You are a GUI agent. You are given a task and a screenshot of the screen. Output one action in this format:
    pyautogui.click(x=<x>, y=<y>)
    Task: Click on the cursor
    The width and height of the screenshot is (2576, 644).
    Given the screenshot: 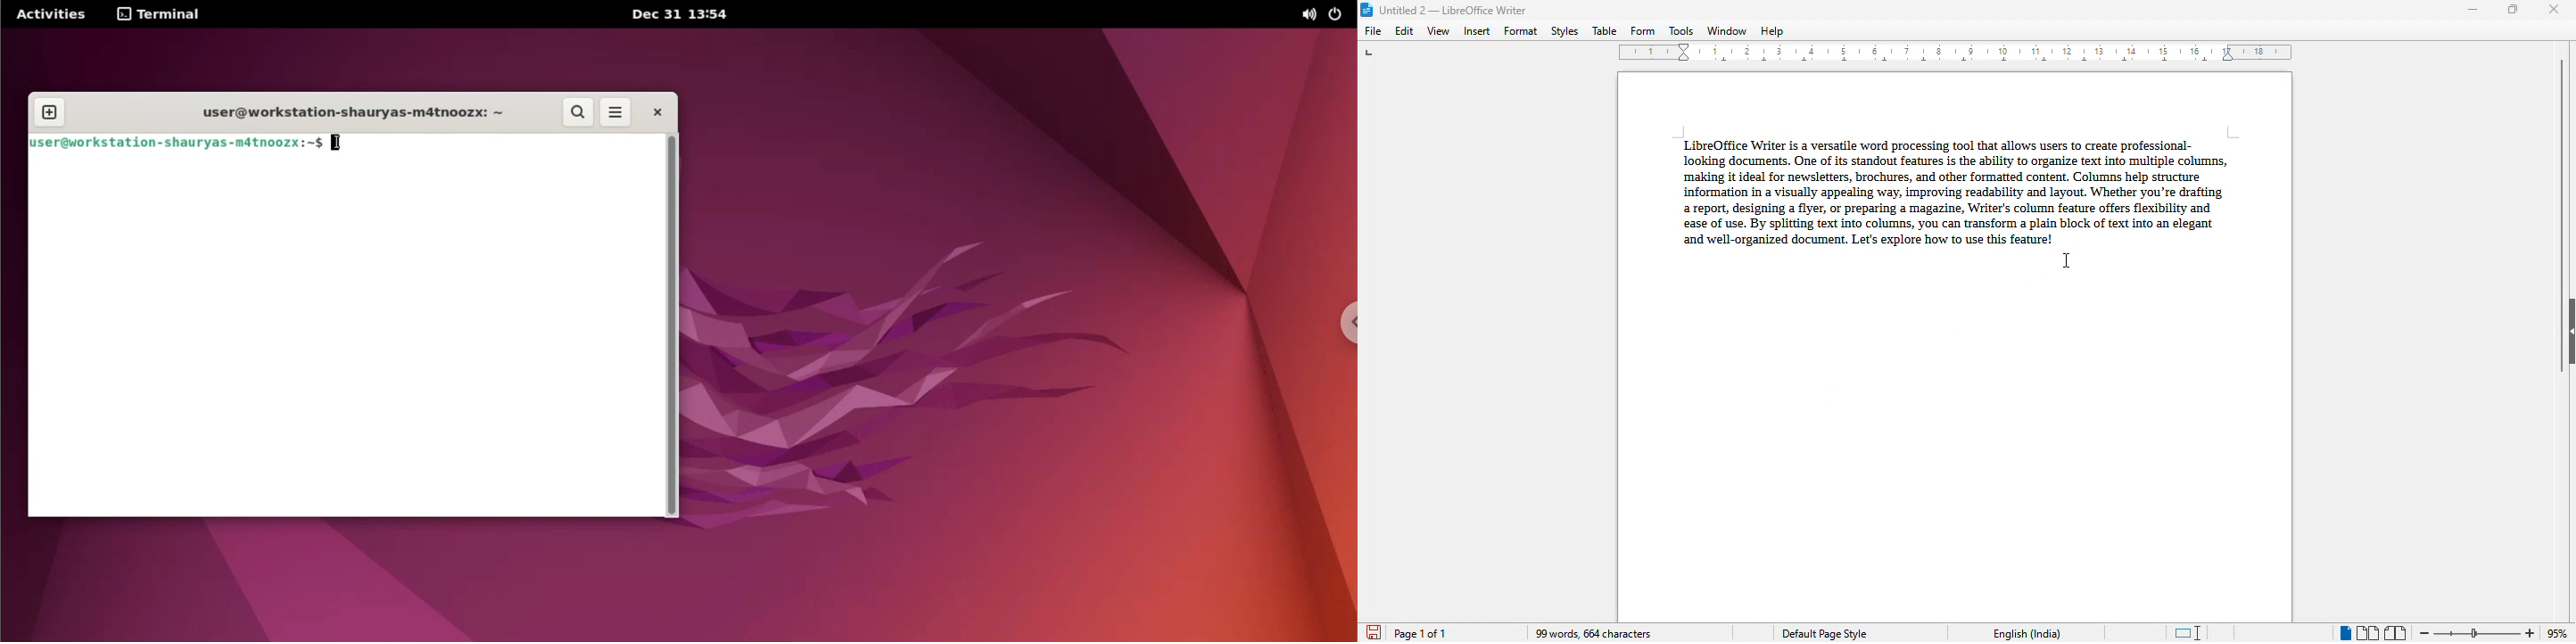 What is the action you would take?
    pyautogui.click(x=2068, y=260)
    